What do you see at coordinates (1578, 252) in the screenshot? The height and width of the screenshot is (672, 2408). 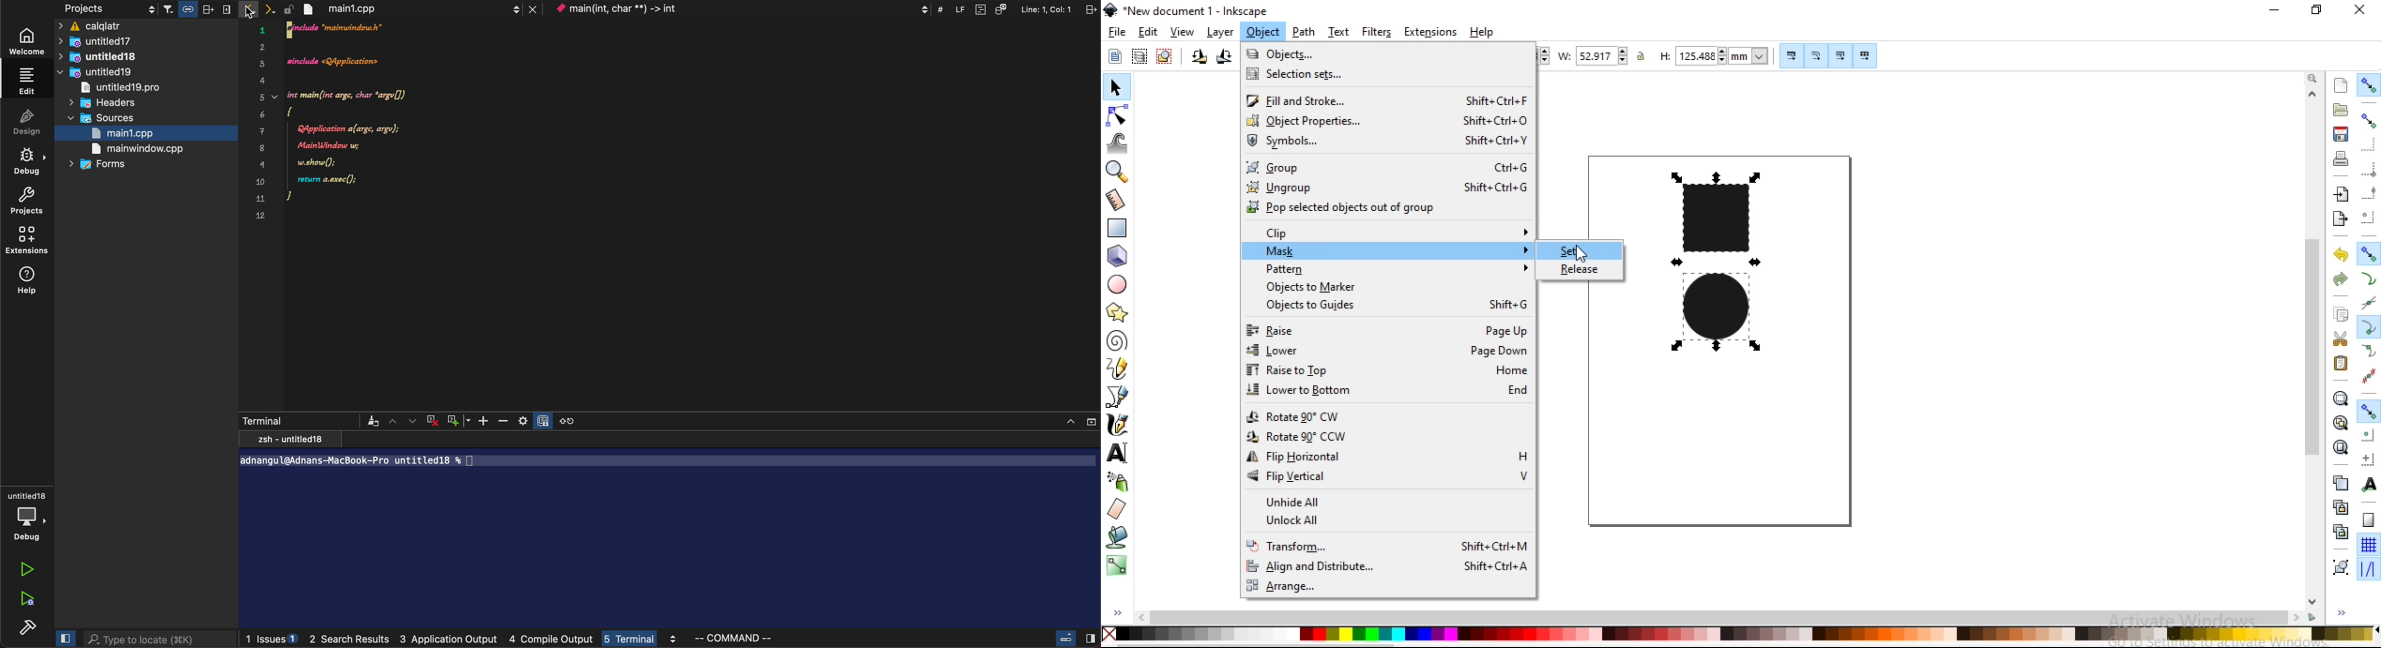 I see `set` at bounding box center [1578, 252].